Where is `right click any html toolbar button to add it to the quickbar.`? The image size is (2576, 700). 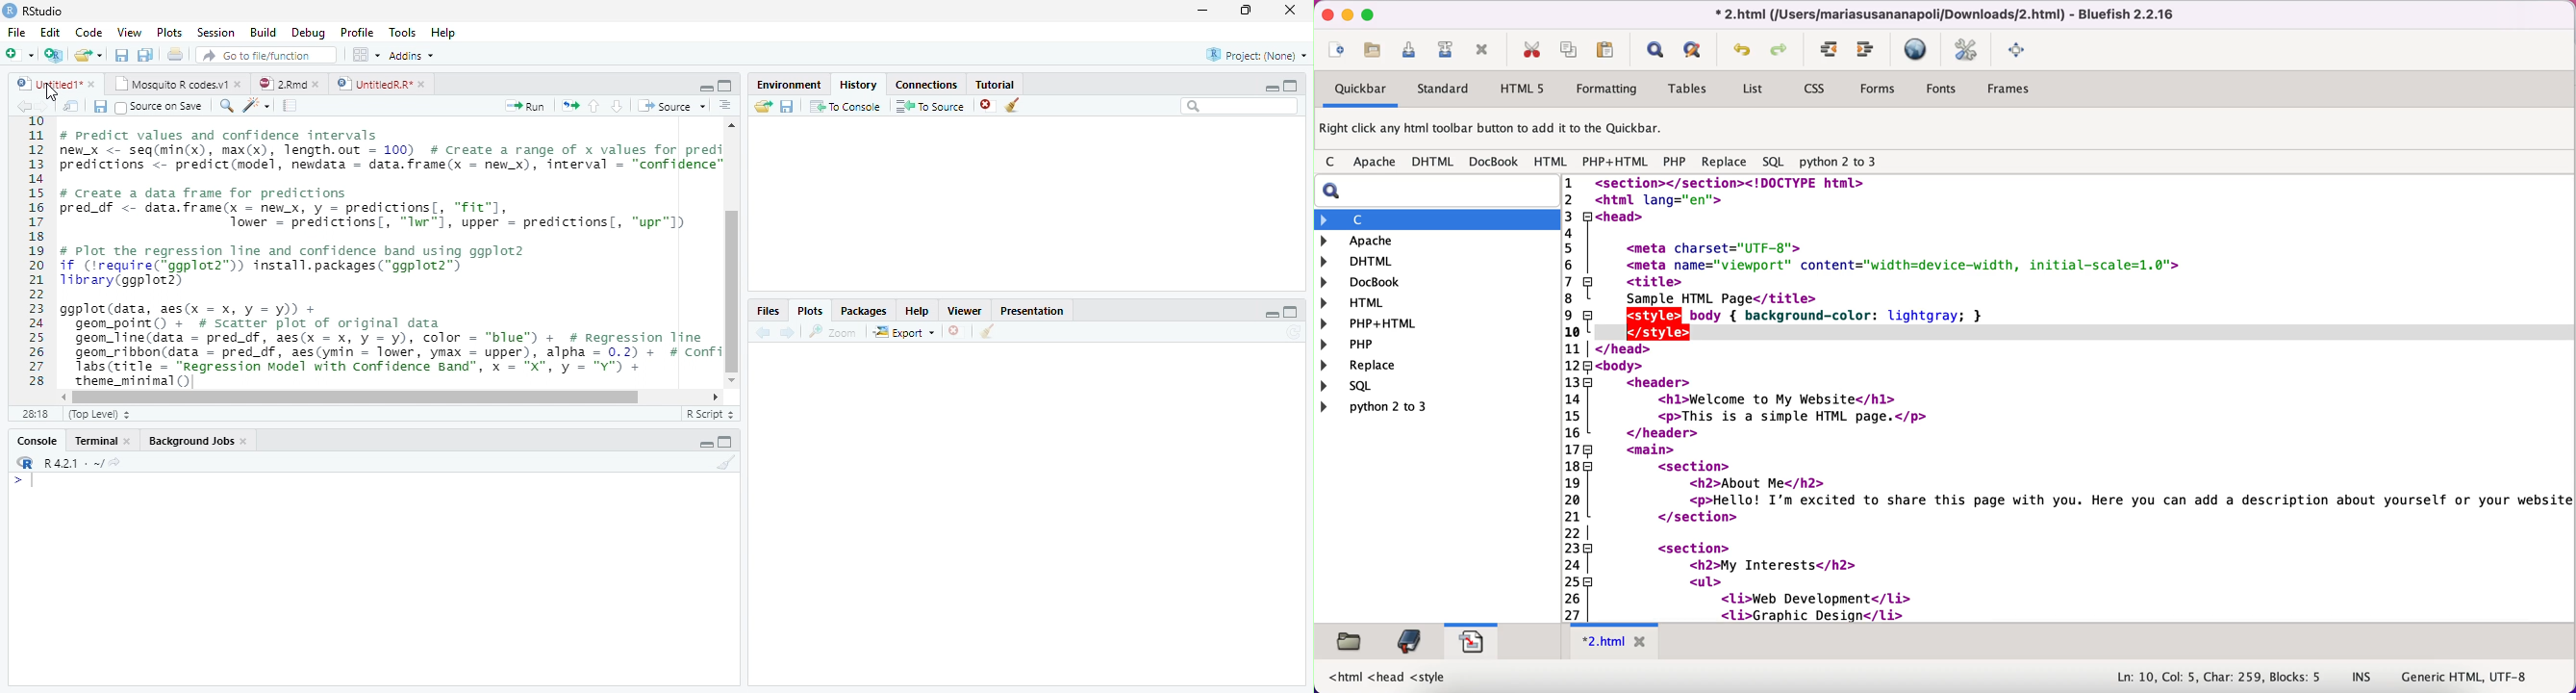
right click any html toolbar button to add it to the quickbar. is located at coordinates (1493, 131).